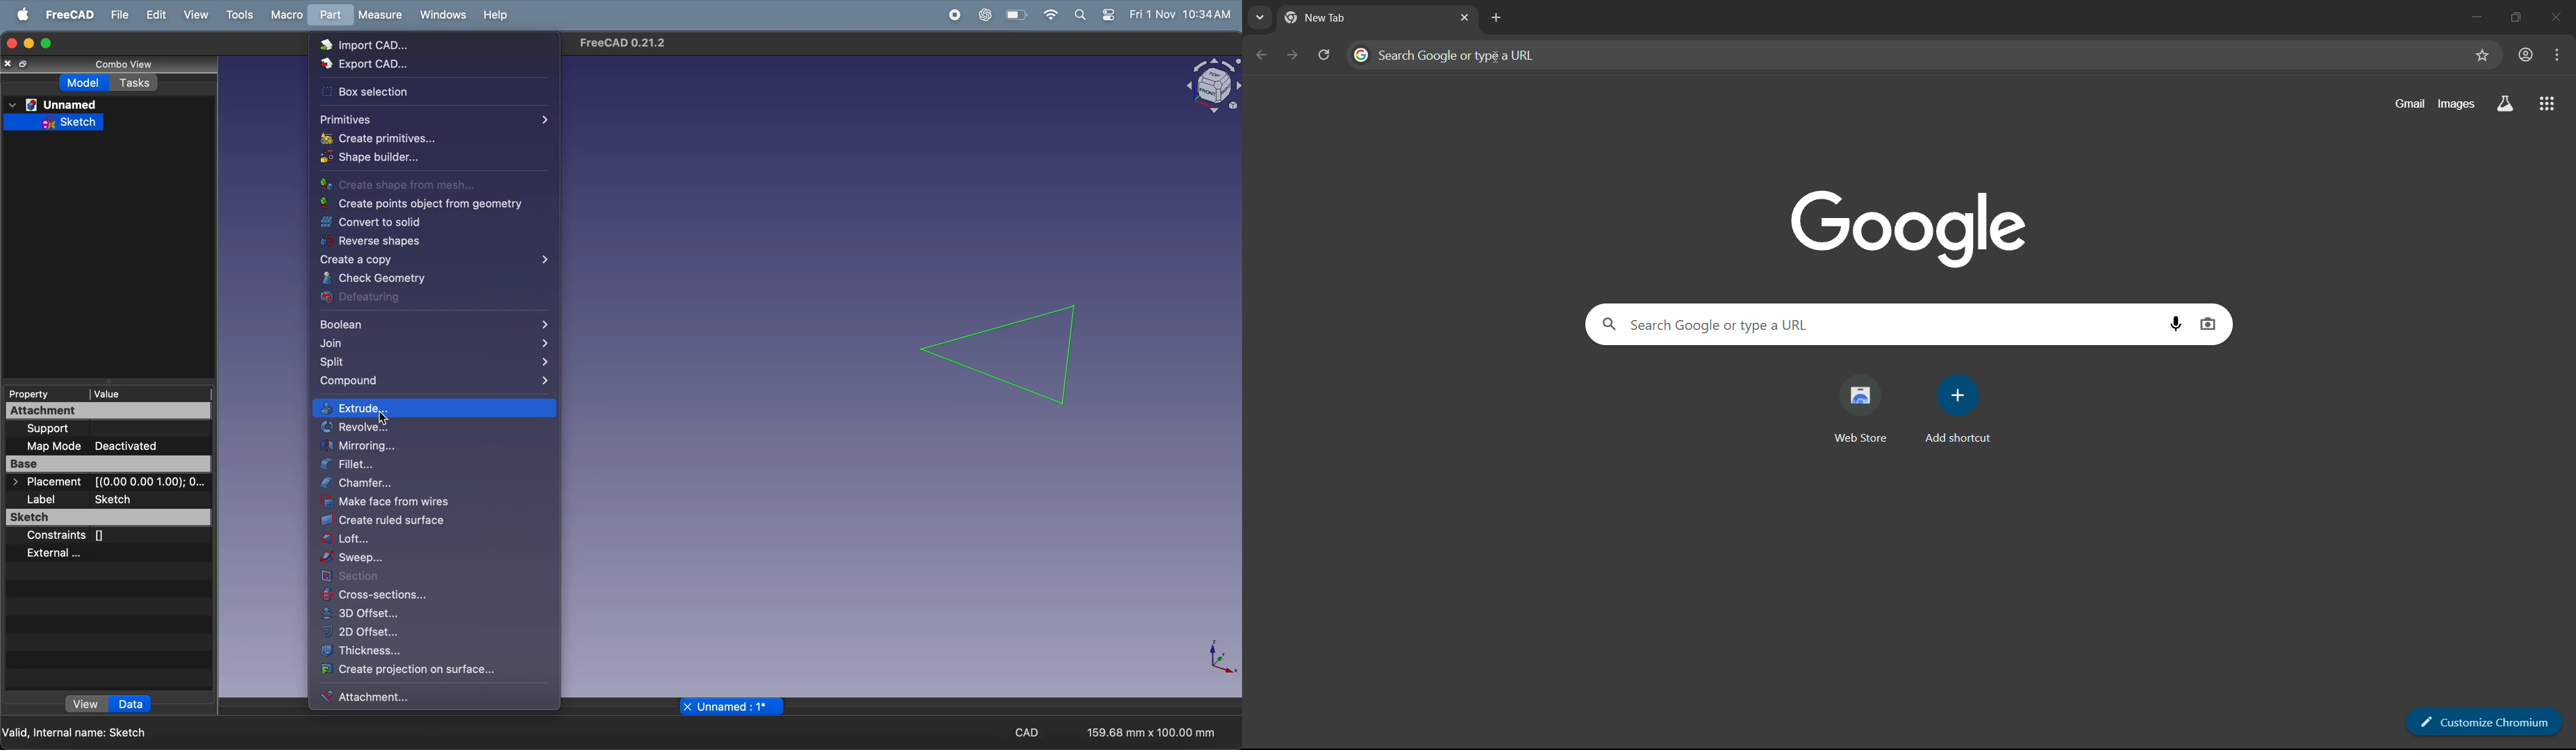 This screenshot has height=756, width=2576. Describe the element at coordinates (28, 44) in the screenshot. I see `minimize` at that location.